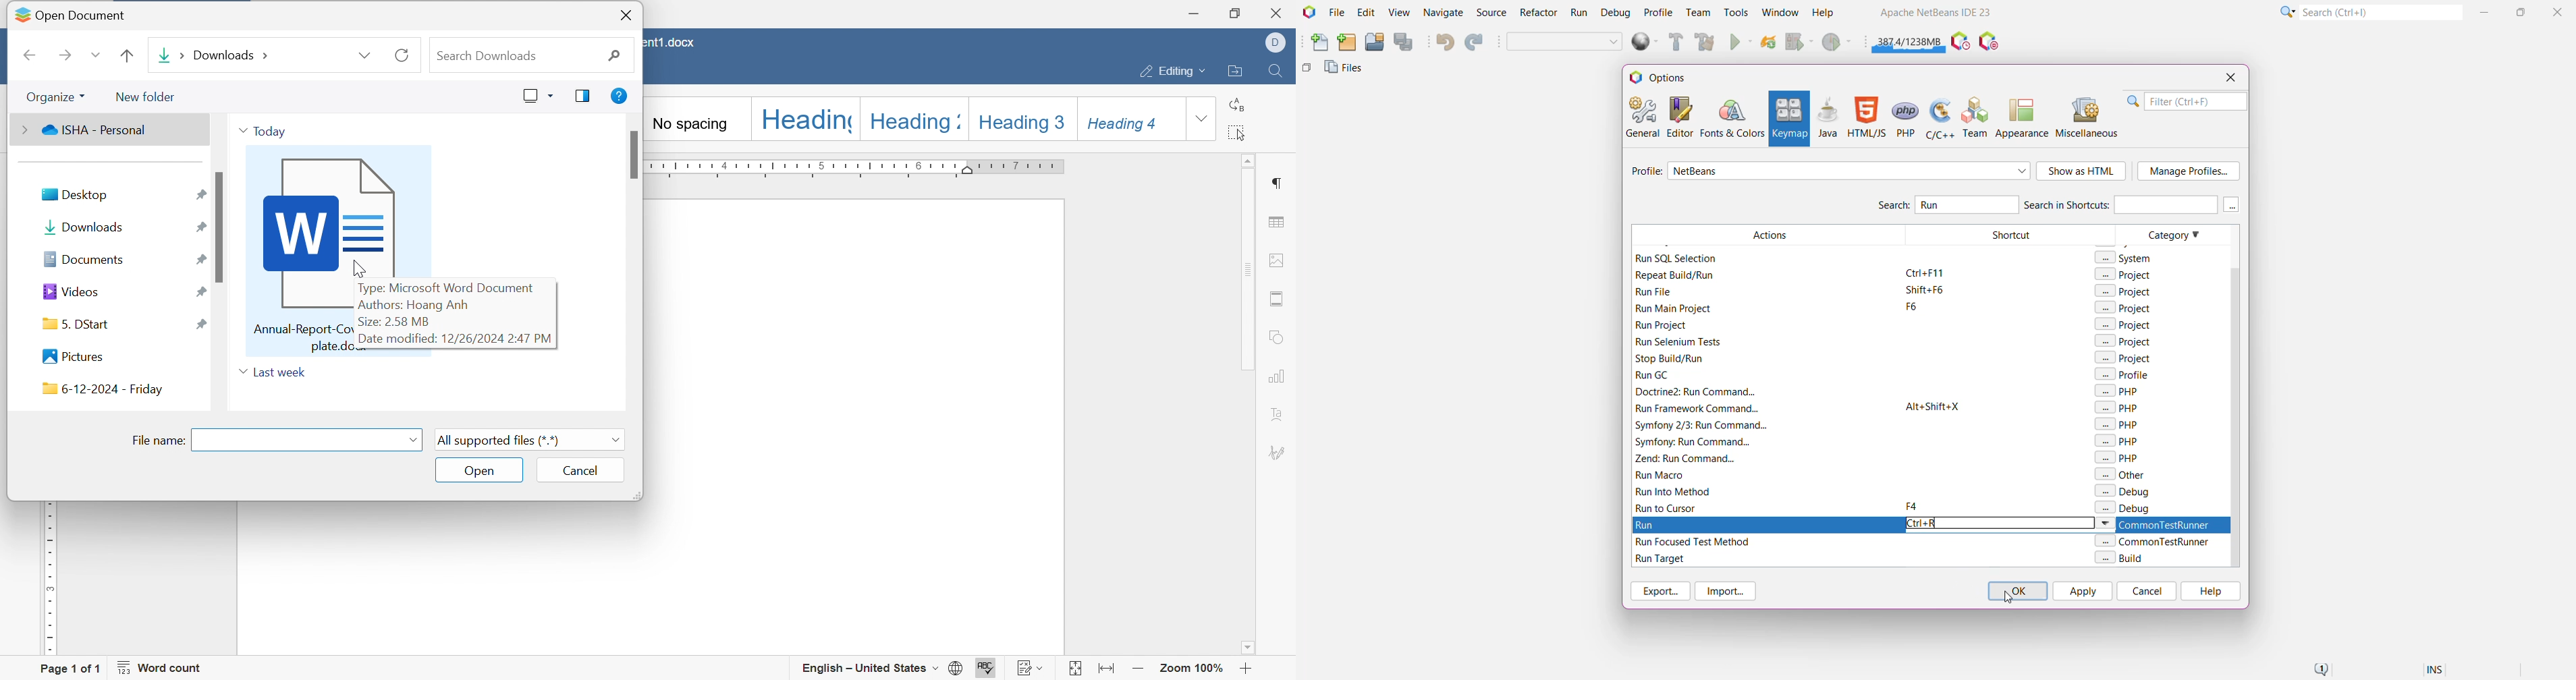 The height and width of the screenshot is (700, 2576). I want to click on zoom in, so click(1245, 670).